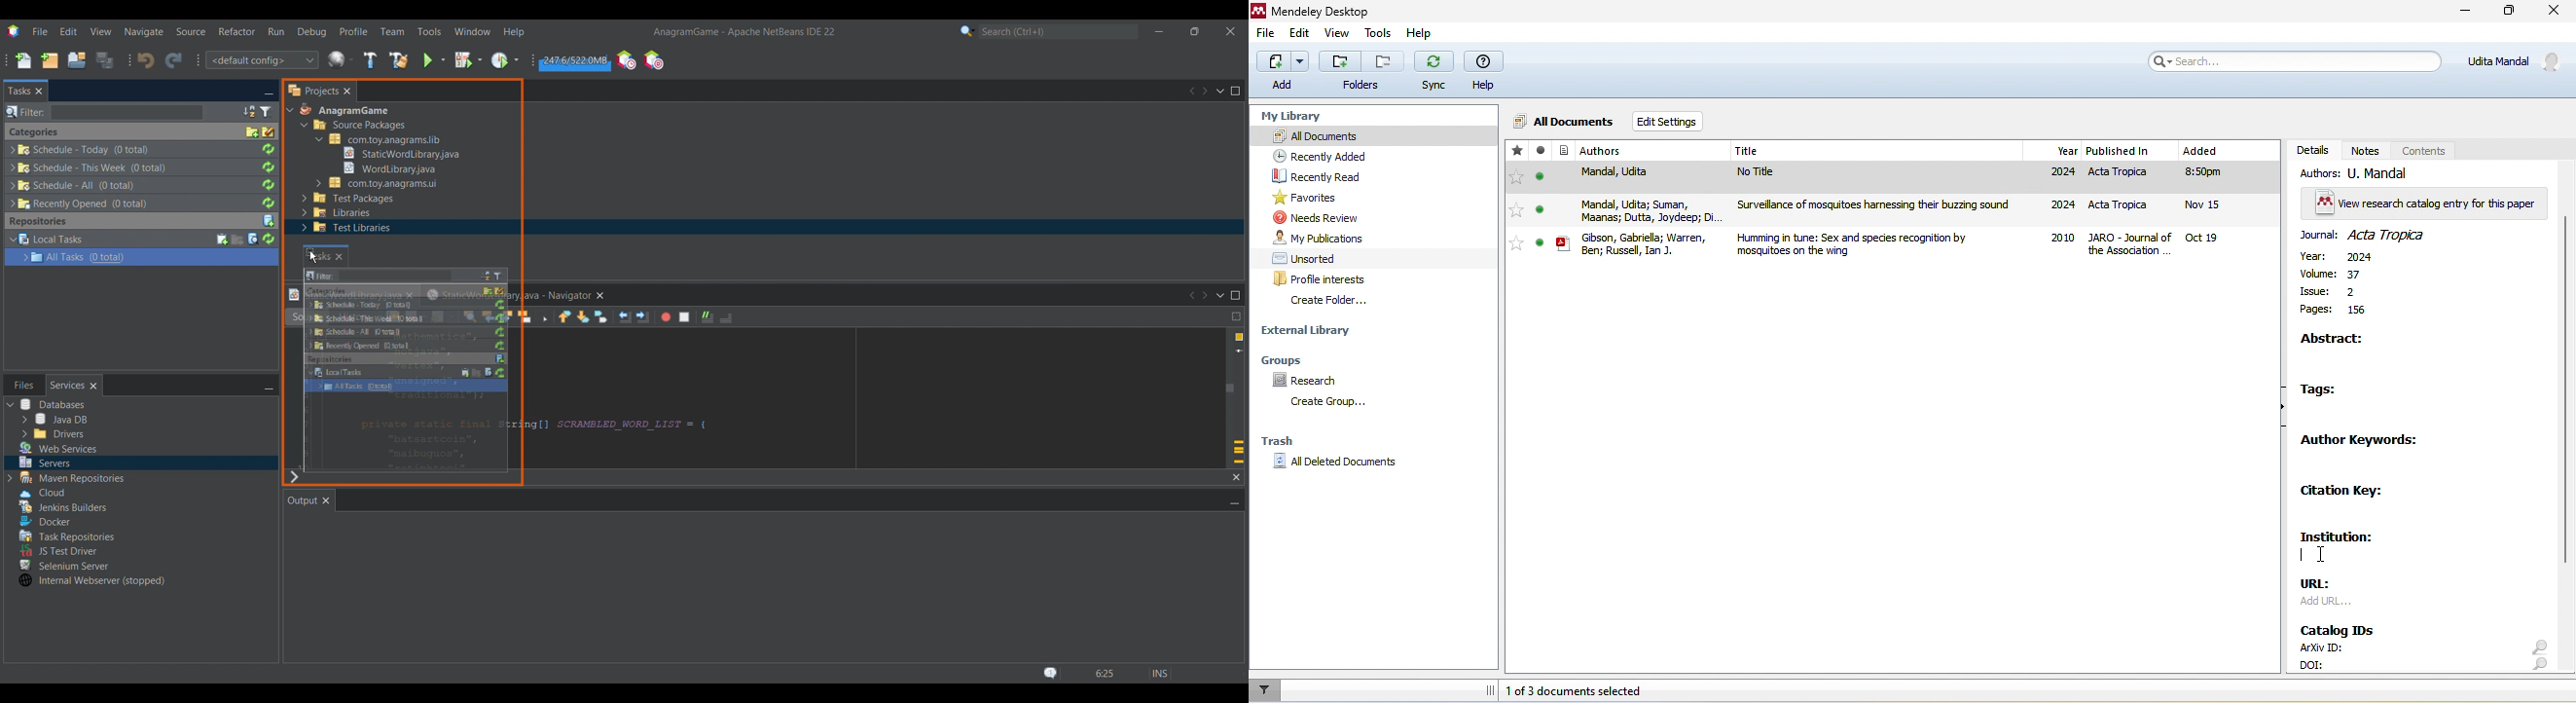 The image size is (2576, 728). Describe the element at coordinates (2311, 149) in the screenshot. I see `details` at that location.